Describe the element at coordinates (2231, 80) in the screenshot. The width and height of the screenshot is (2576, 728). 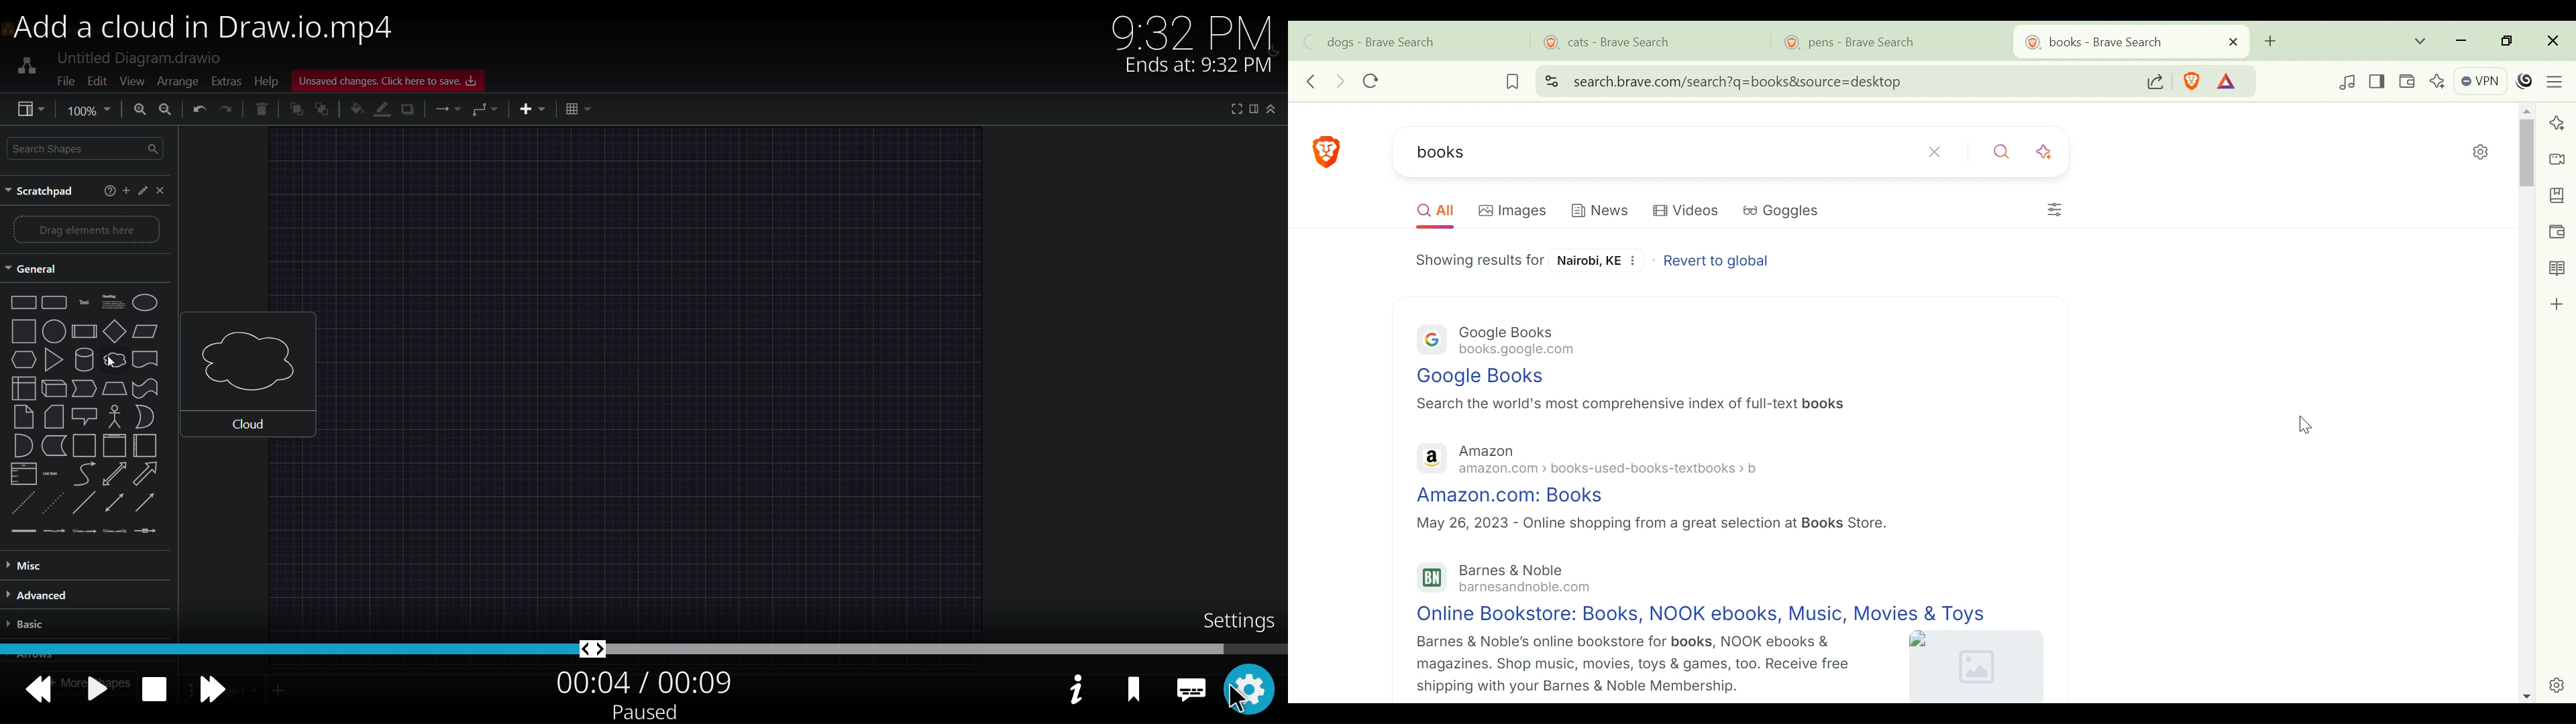
I see `Tokens` at that location.